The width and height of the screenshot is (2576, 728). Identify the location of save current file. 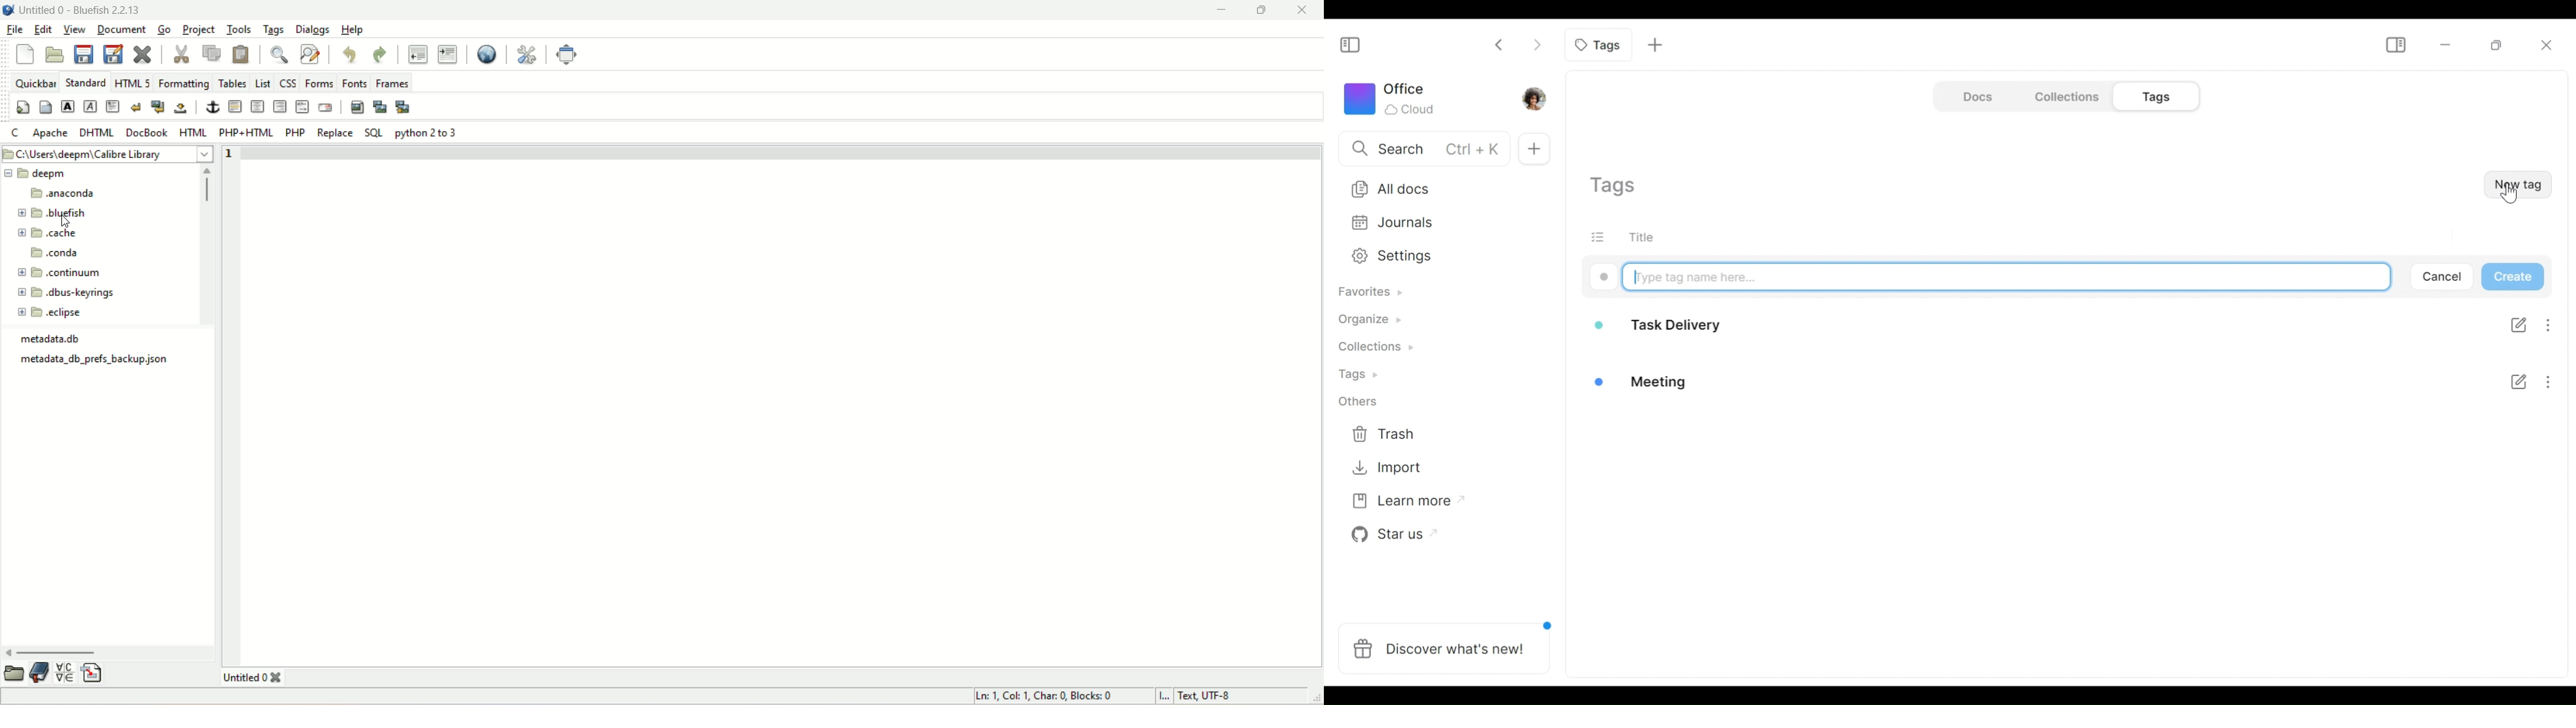
(83, 54).